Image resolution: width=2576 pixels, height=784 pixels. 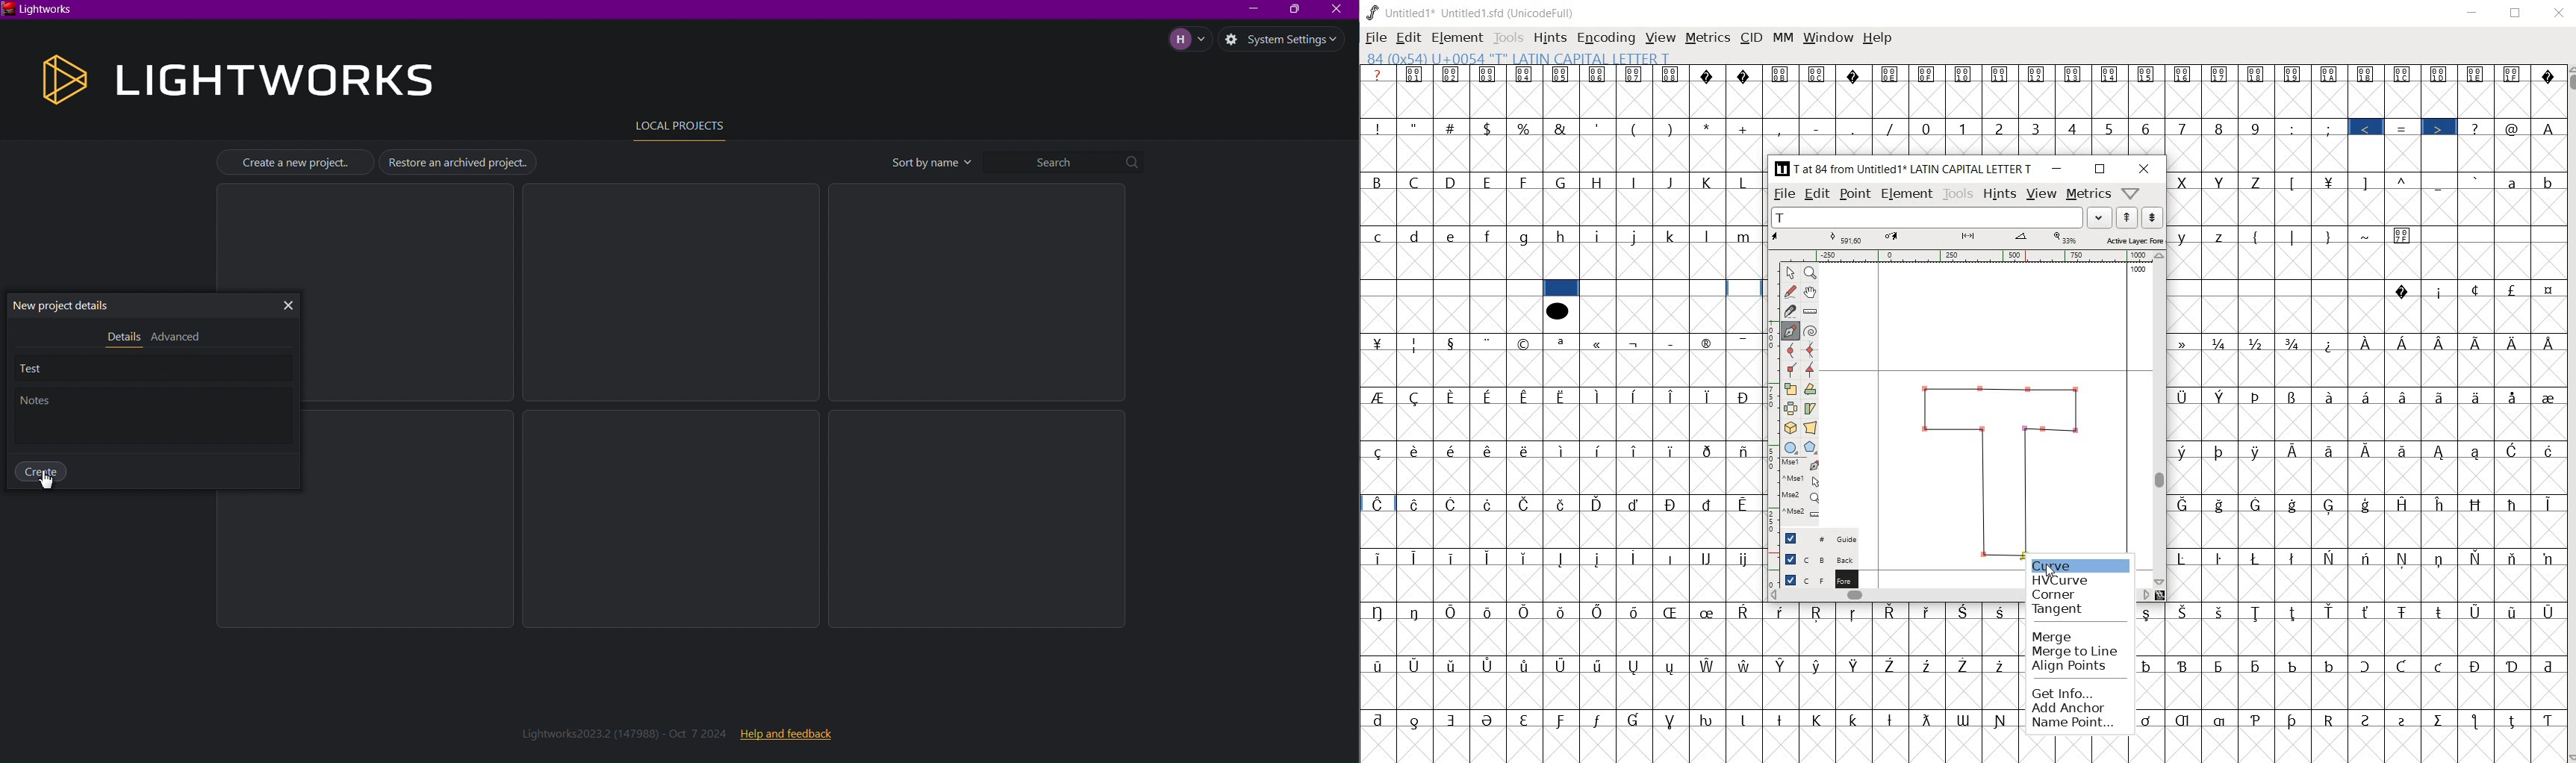 What do you see at coordinates (1377, 503) in the screenshot?
I see `Symbol` at bounding box center [1377, 503].